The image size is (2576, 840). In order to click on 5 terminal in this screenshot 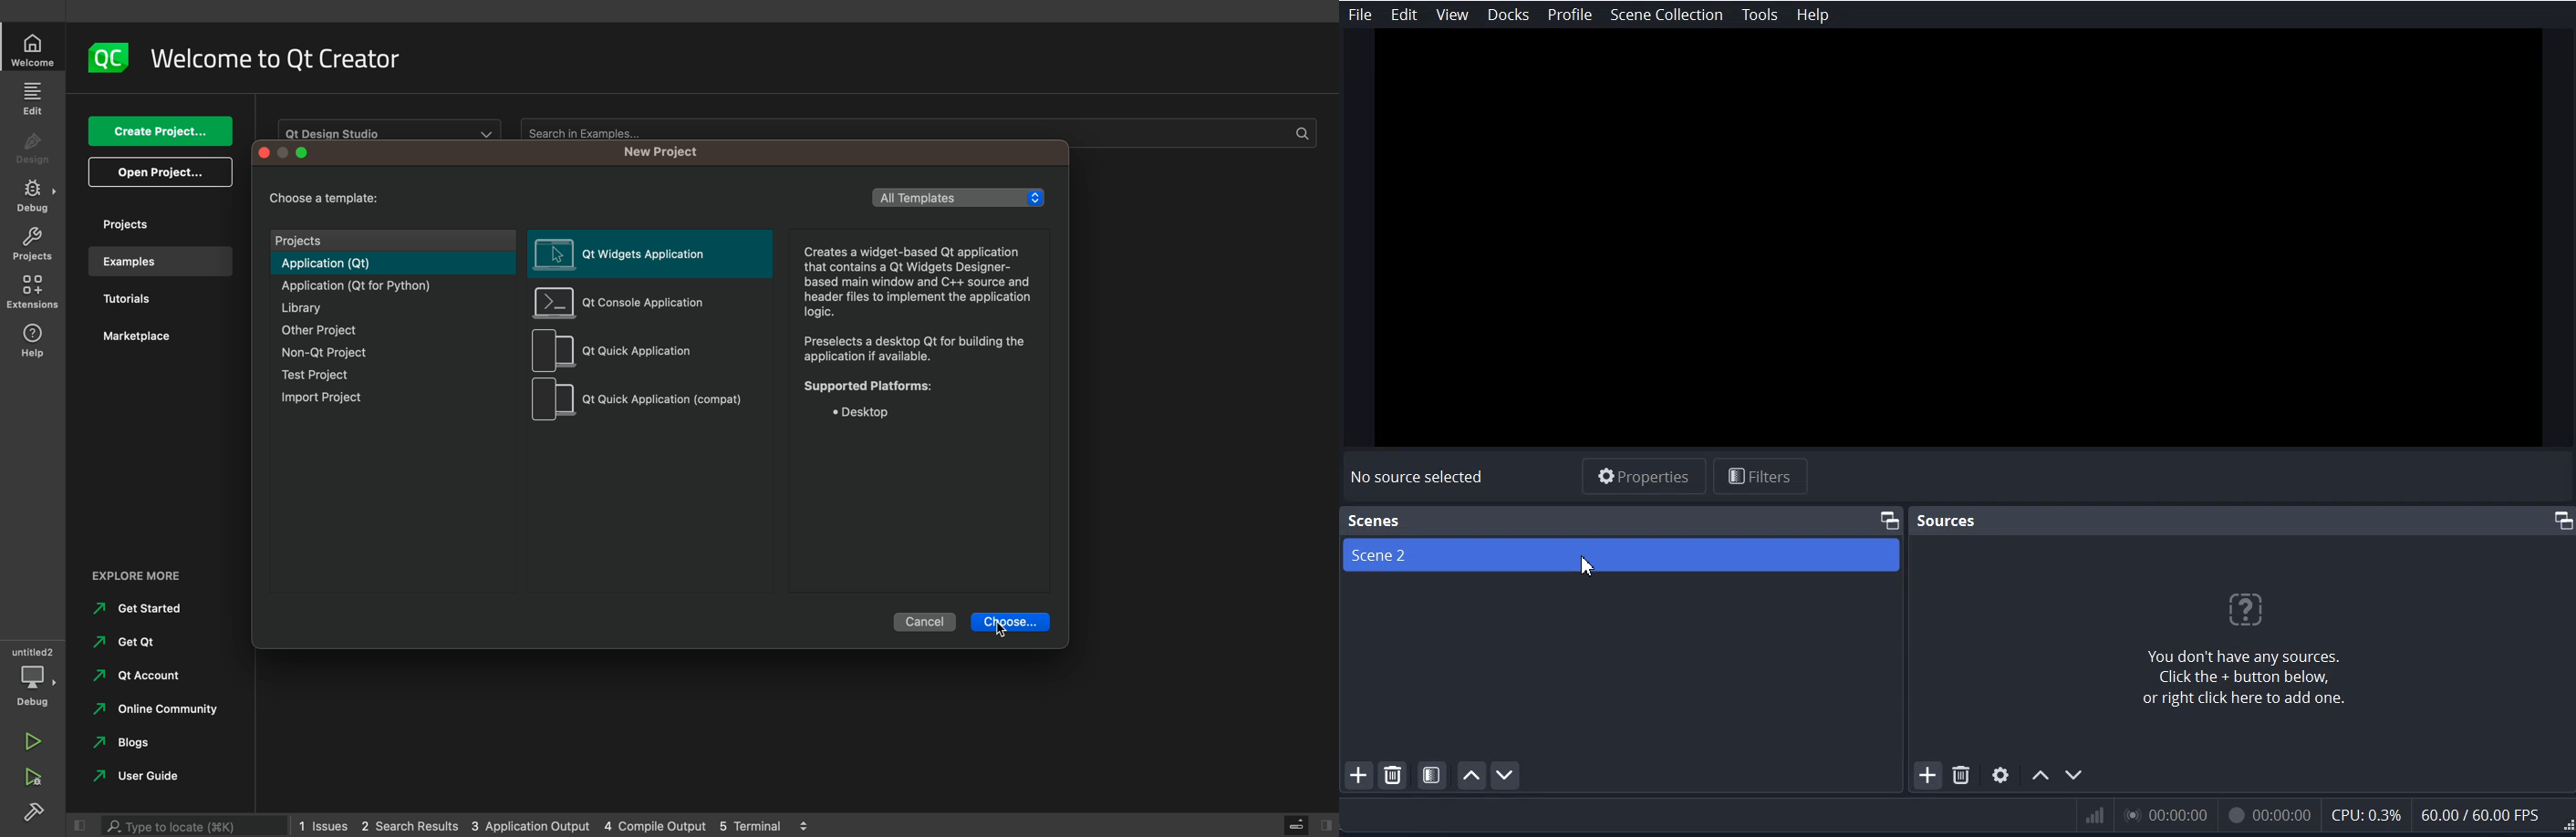, I will do `click(756, 824)`.